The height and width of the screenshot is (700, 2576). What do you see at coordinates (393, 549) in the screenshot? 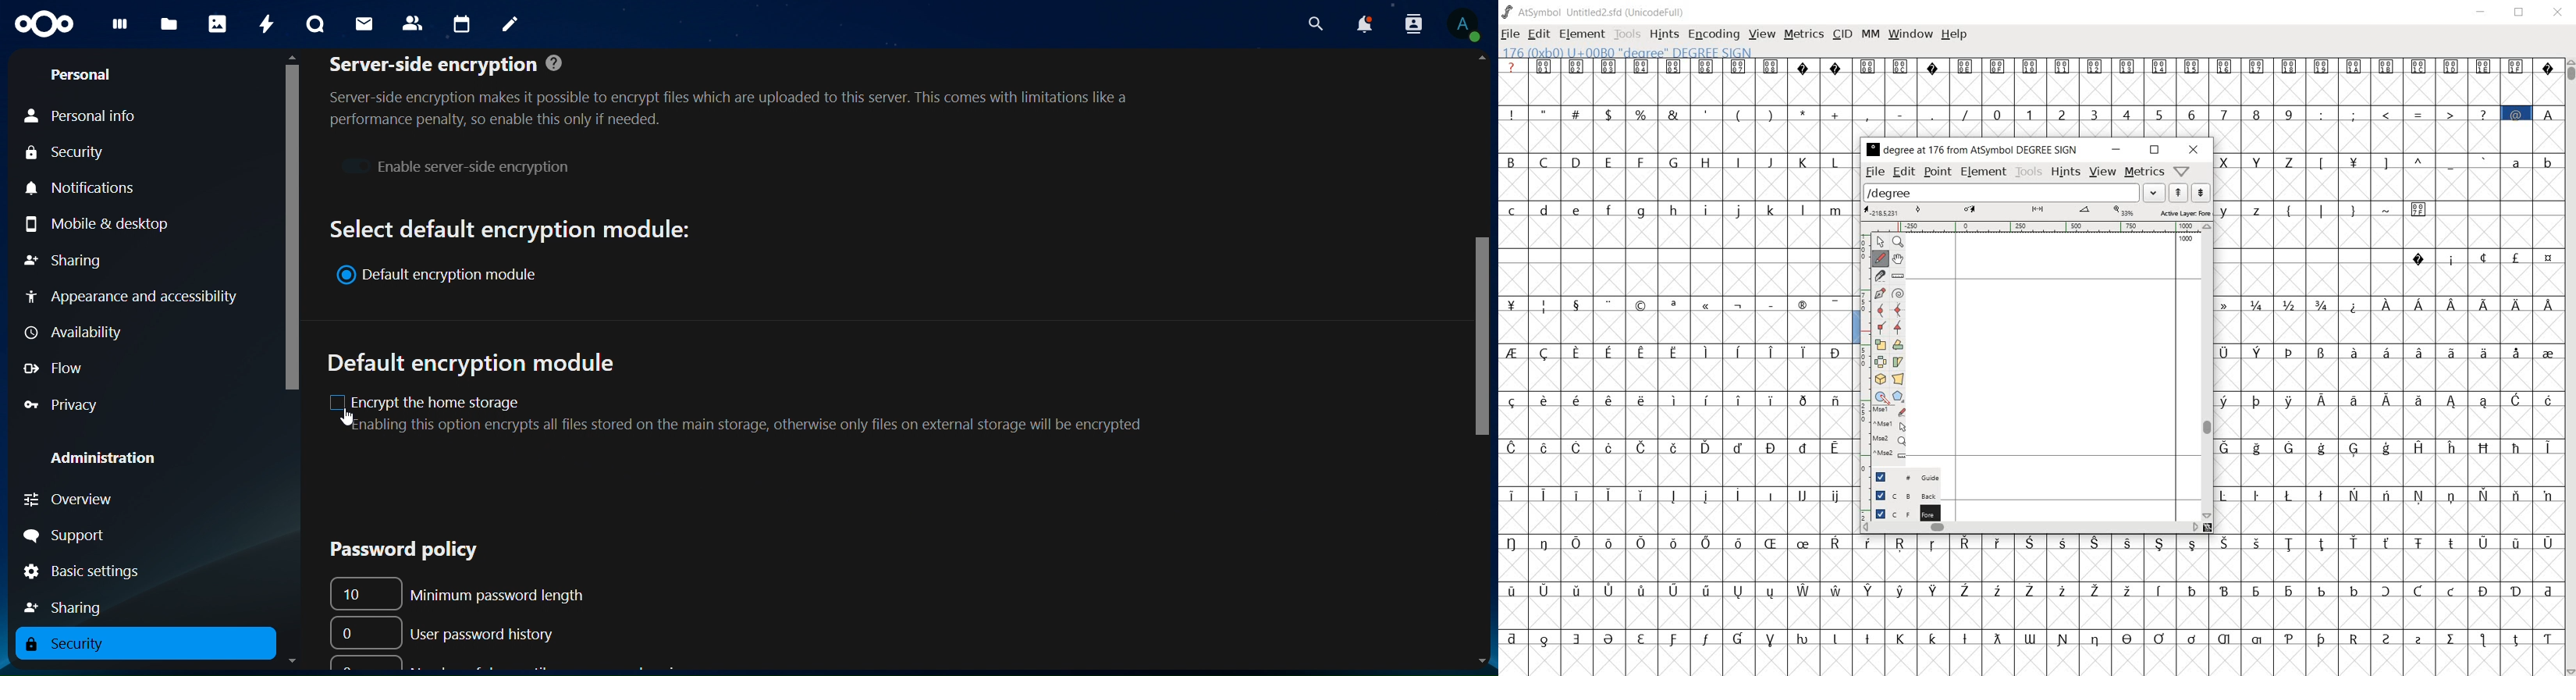
I see `password policy` at bounding box center [393, 549].